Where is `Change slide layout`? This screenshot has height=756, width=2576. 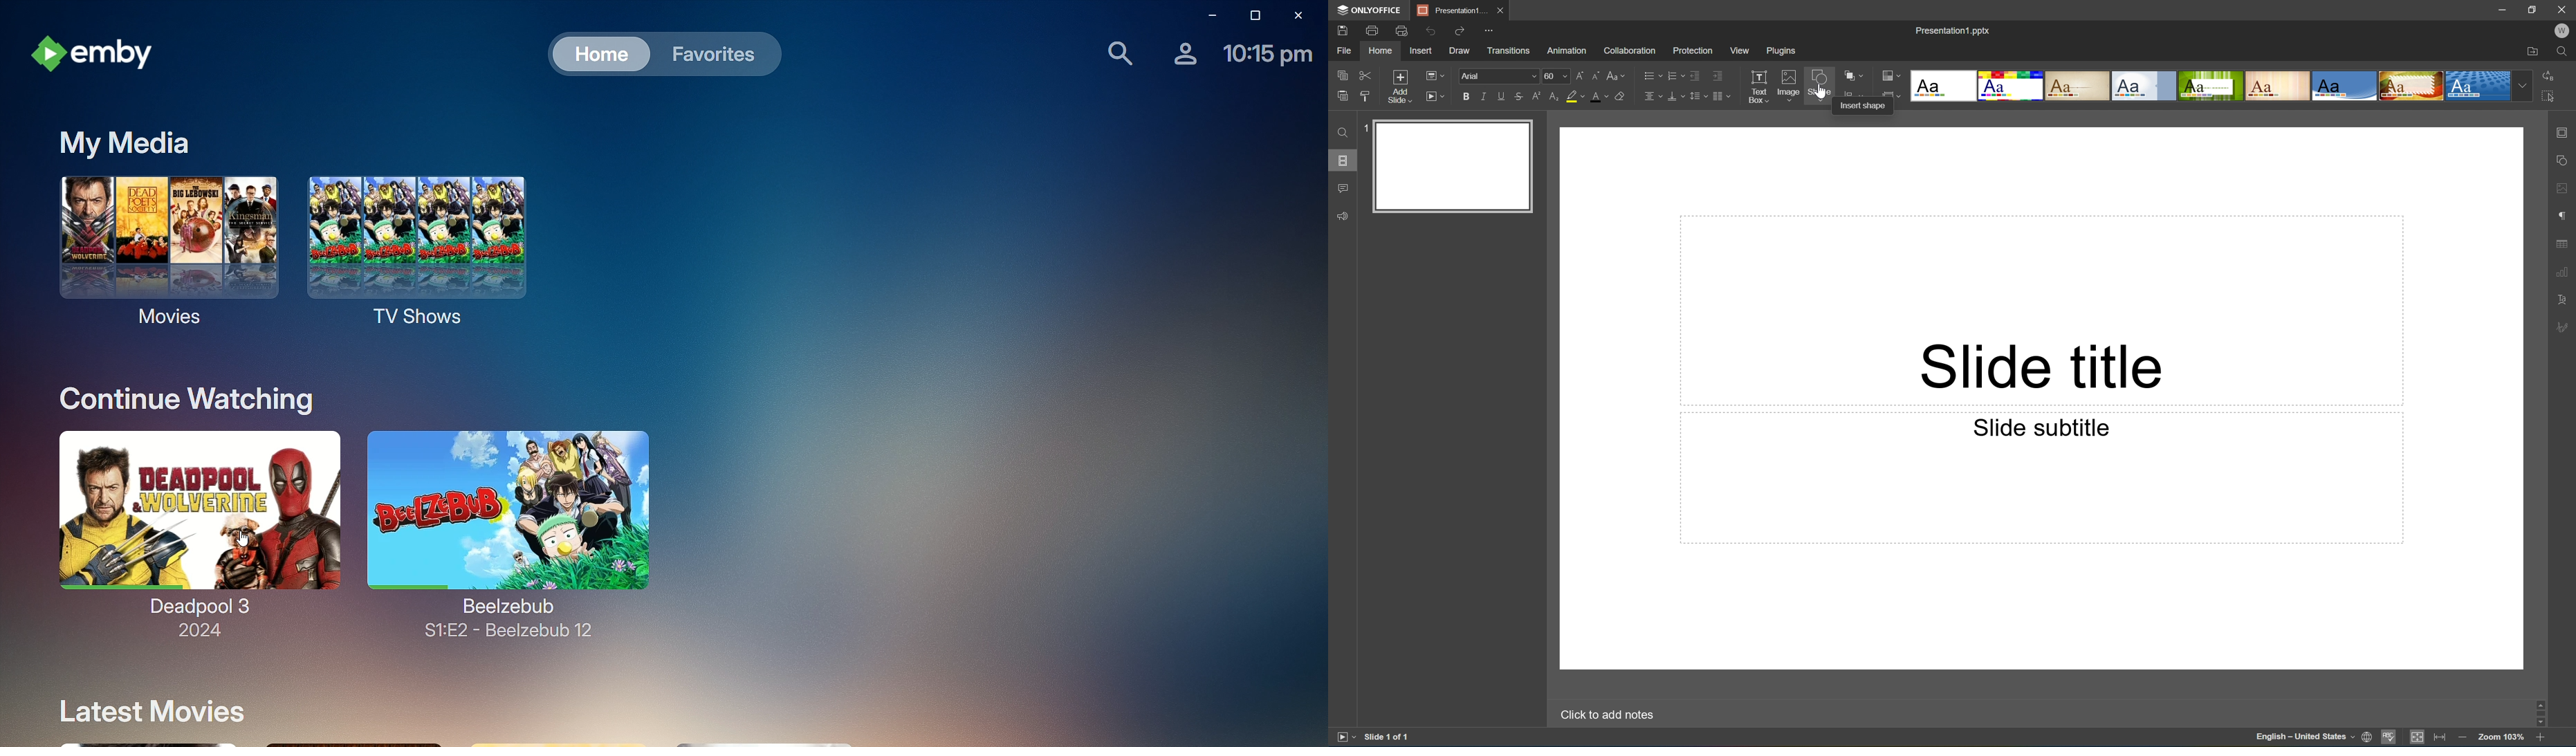
Change slide layout is located at coordinates (1436, 75).